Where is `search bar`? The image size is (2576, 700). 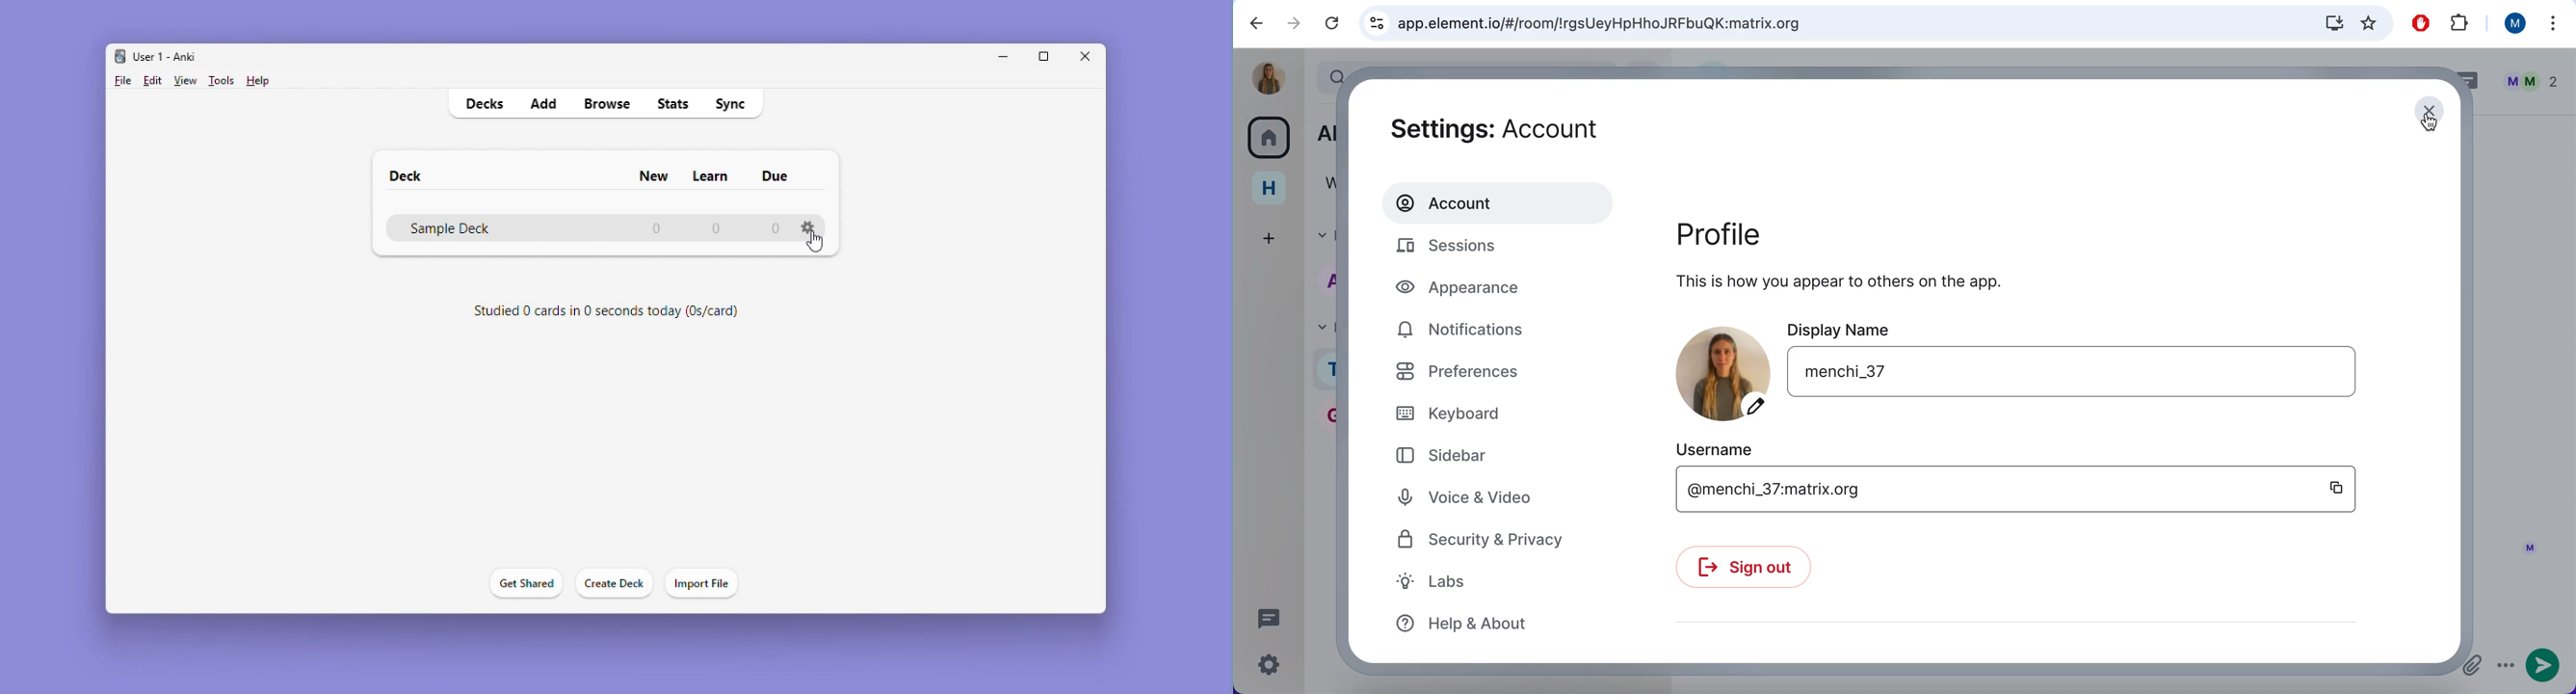 search bar is located at coordinates (1873, 23).